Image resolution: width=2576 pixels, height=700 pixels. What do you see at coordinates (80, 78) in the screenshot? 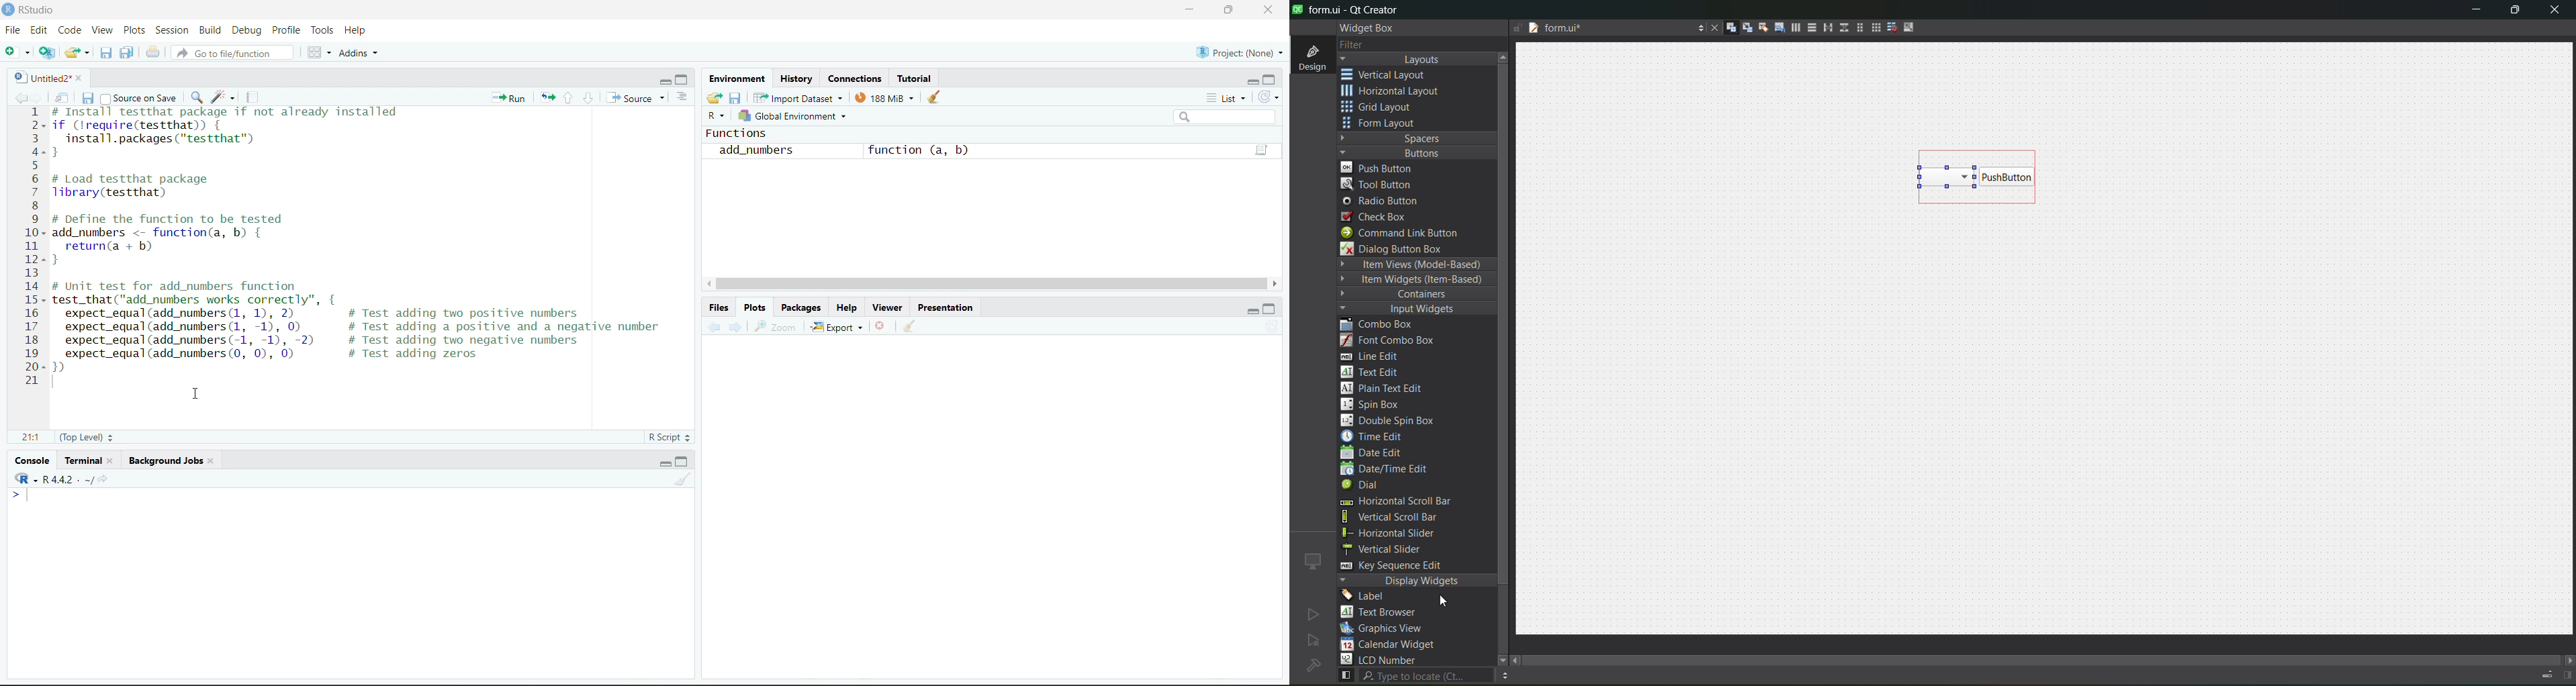
I see `close` at bounding box center [80, 78].